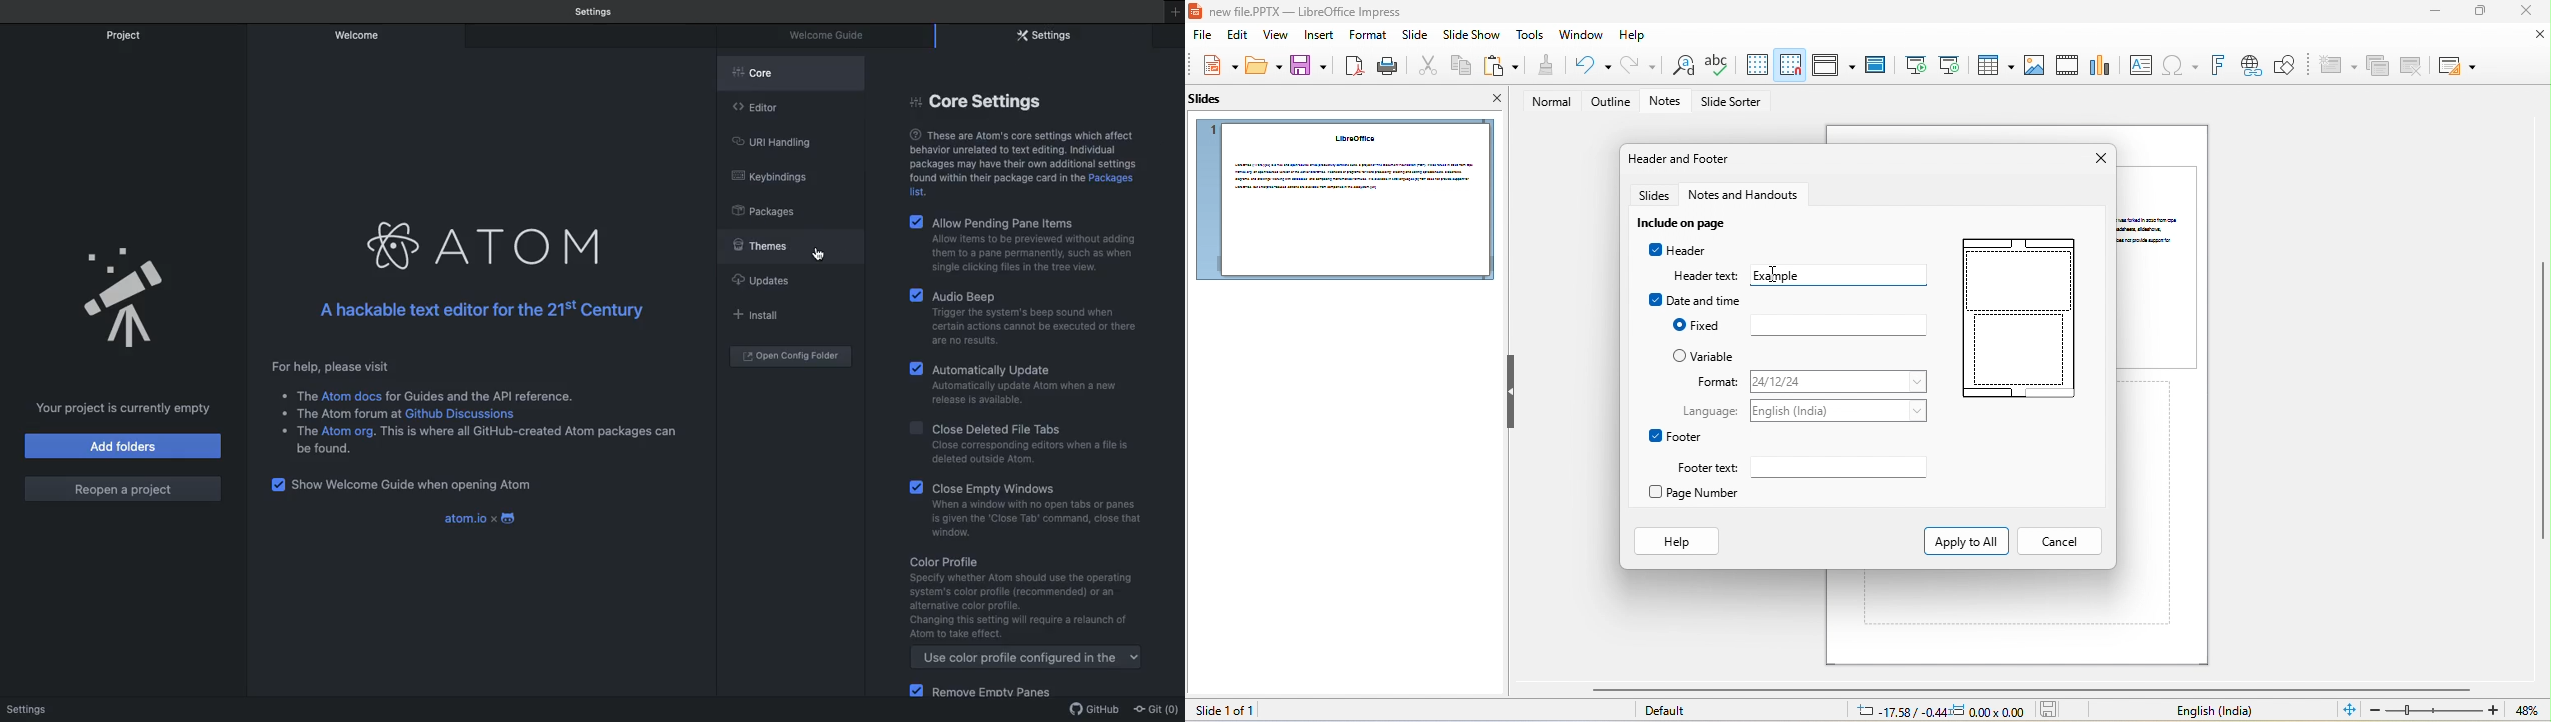 The width and height of the screenshot is (2576, 728). I want to click on checkbox, so click(917, 218).